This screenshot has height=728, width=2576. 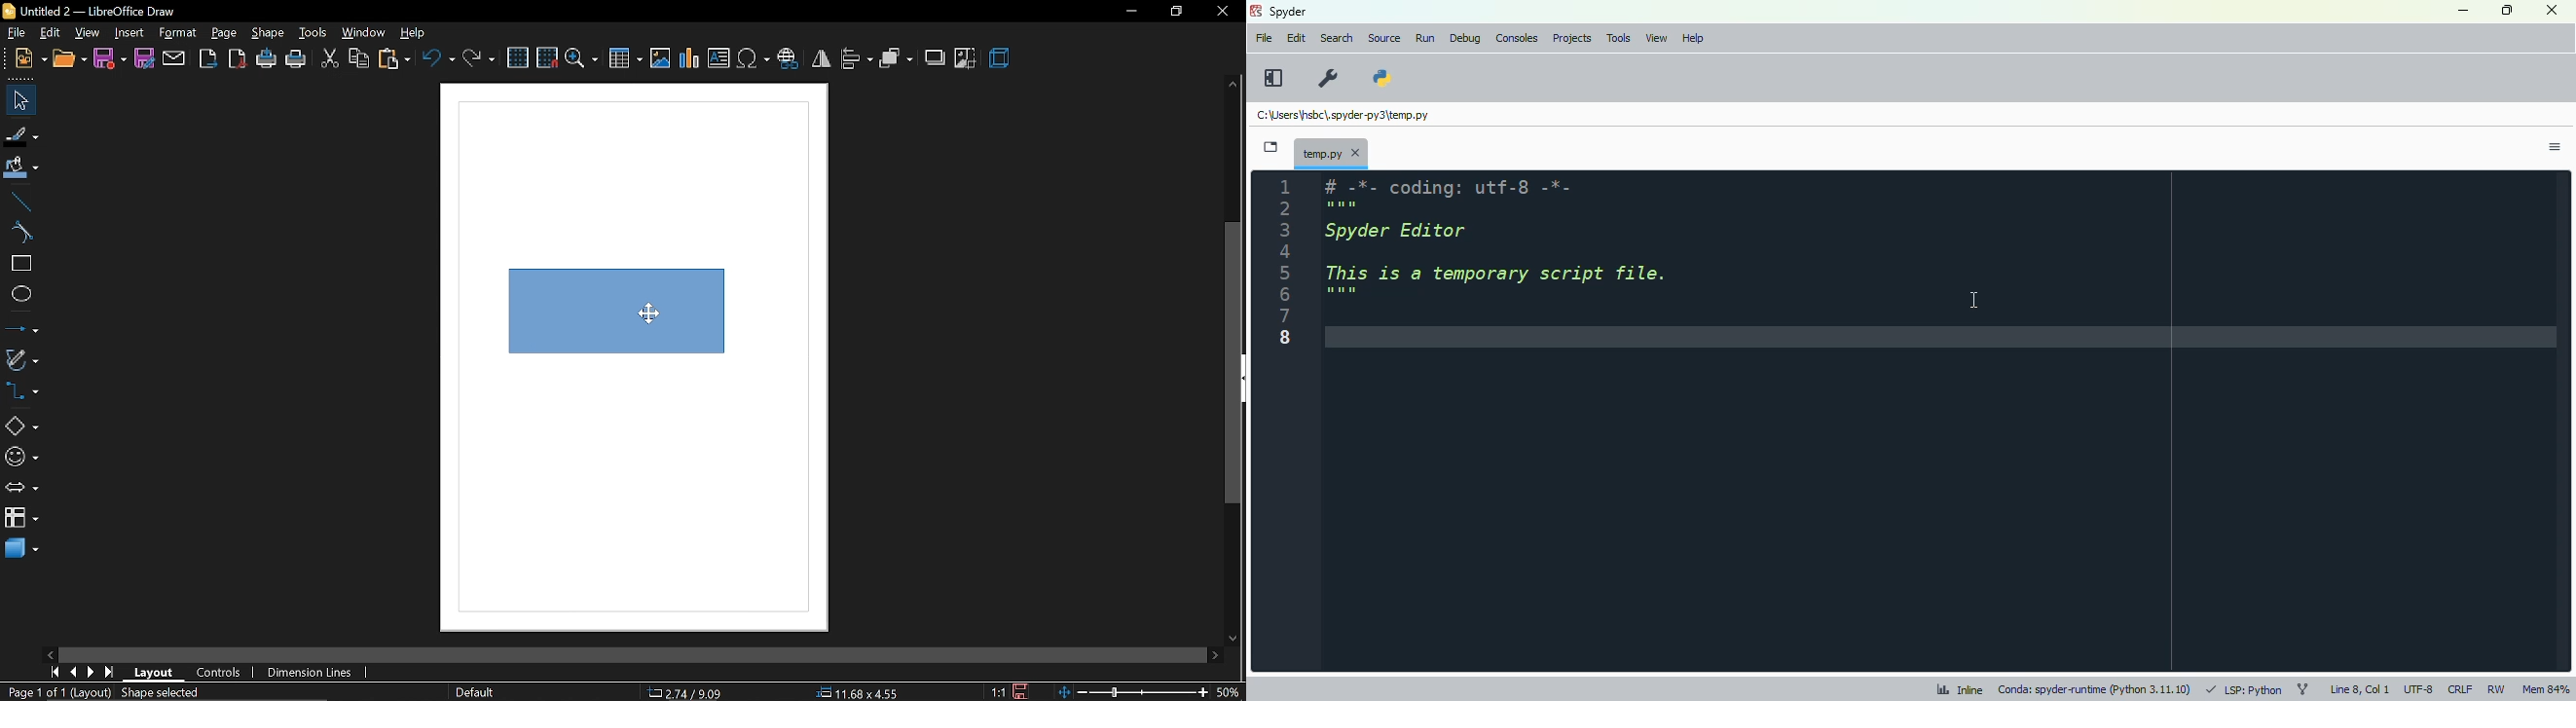 I want to click on arrows, so click(x=21, y=488).